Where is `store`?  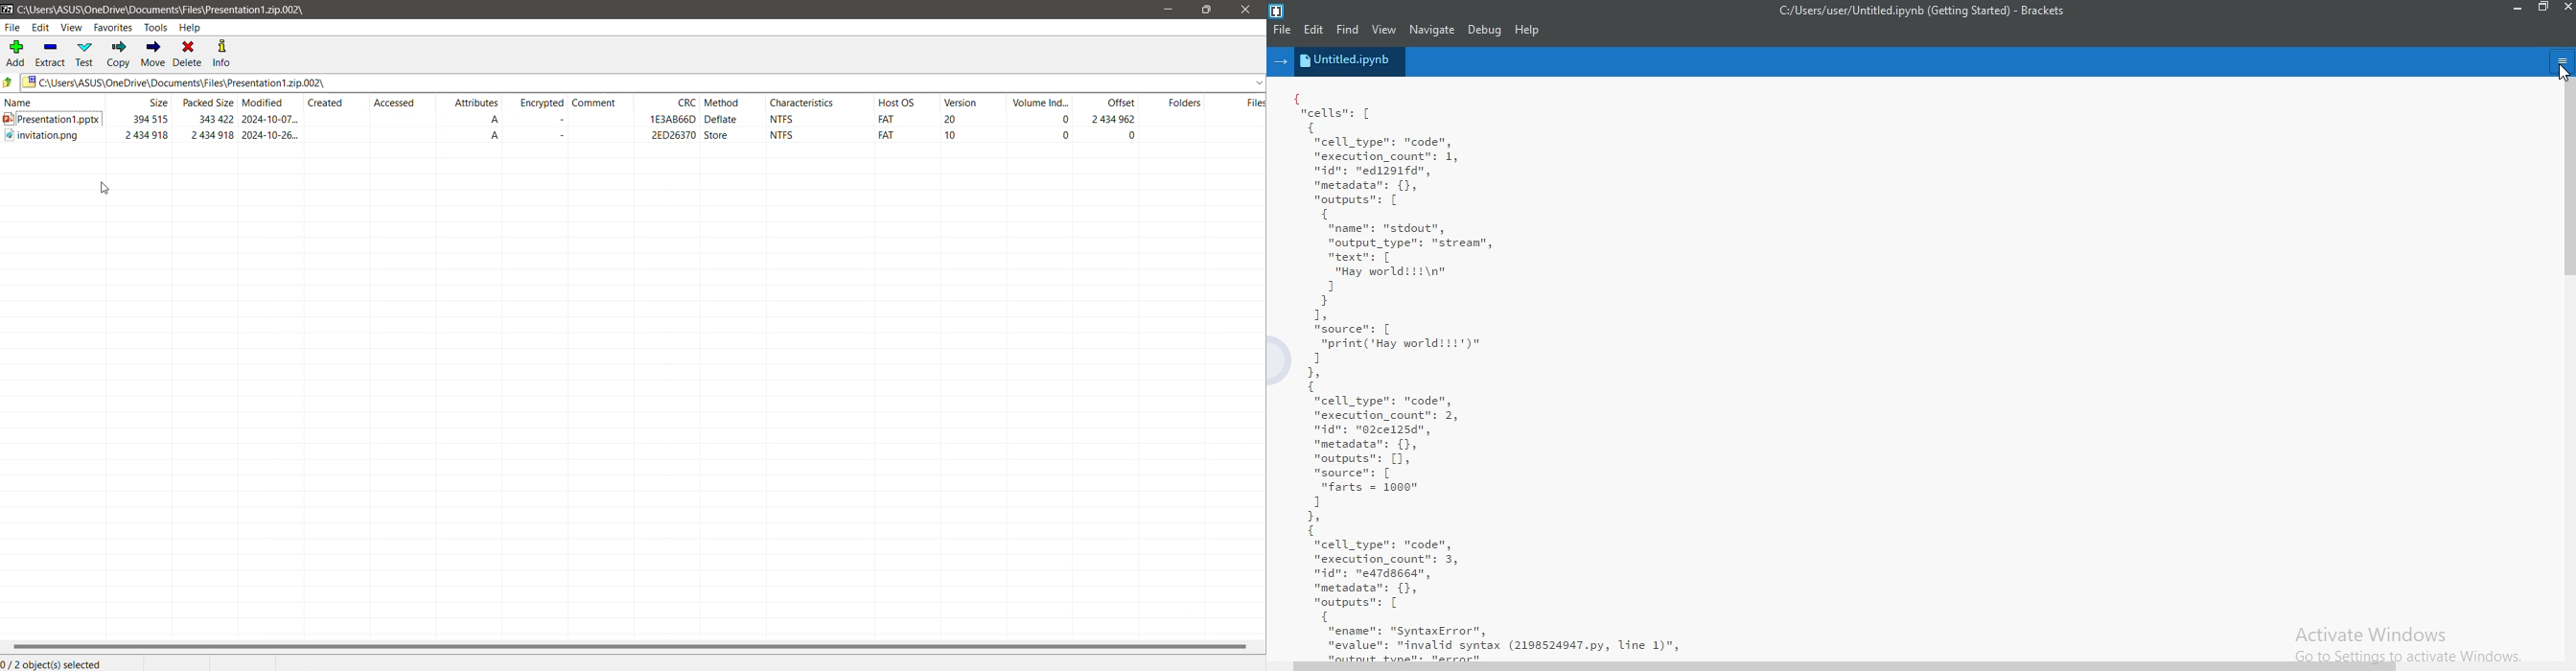
store is located at coordinates (716, 136).